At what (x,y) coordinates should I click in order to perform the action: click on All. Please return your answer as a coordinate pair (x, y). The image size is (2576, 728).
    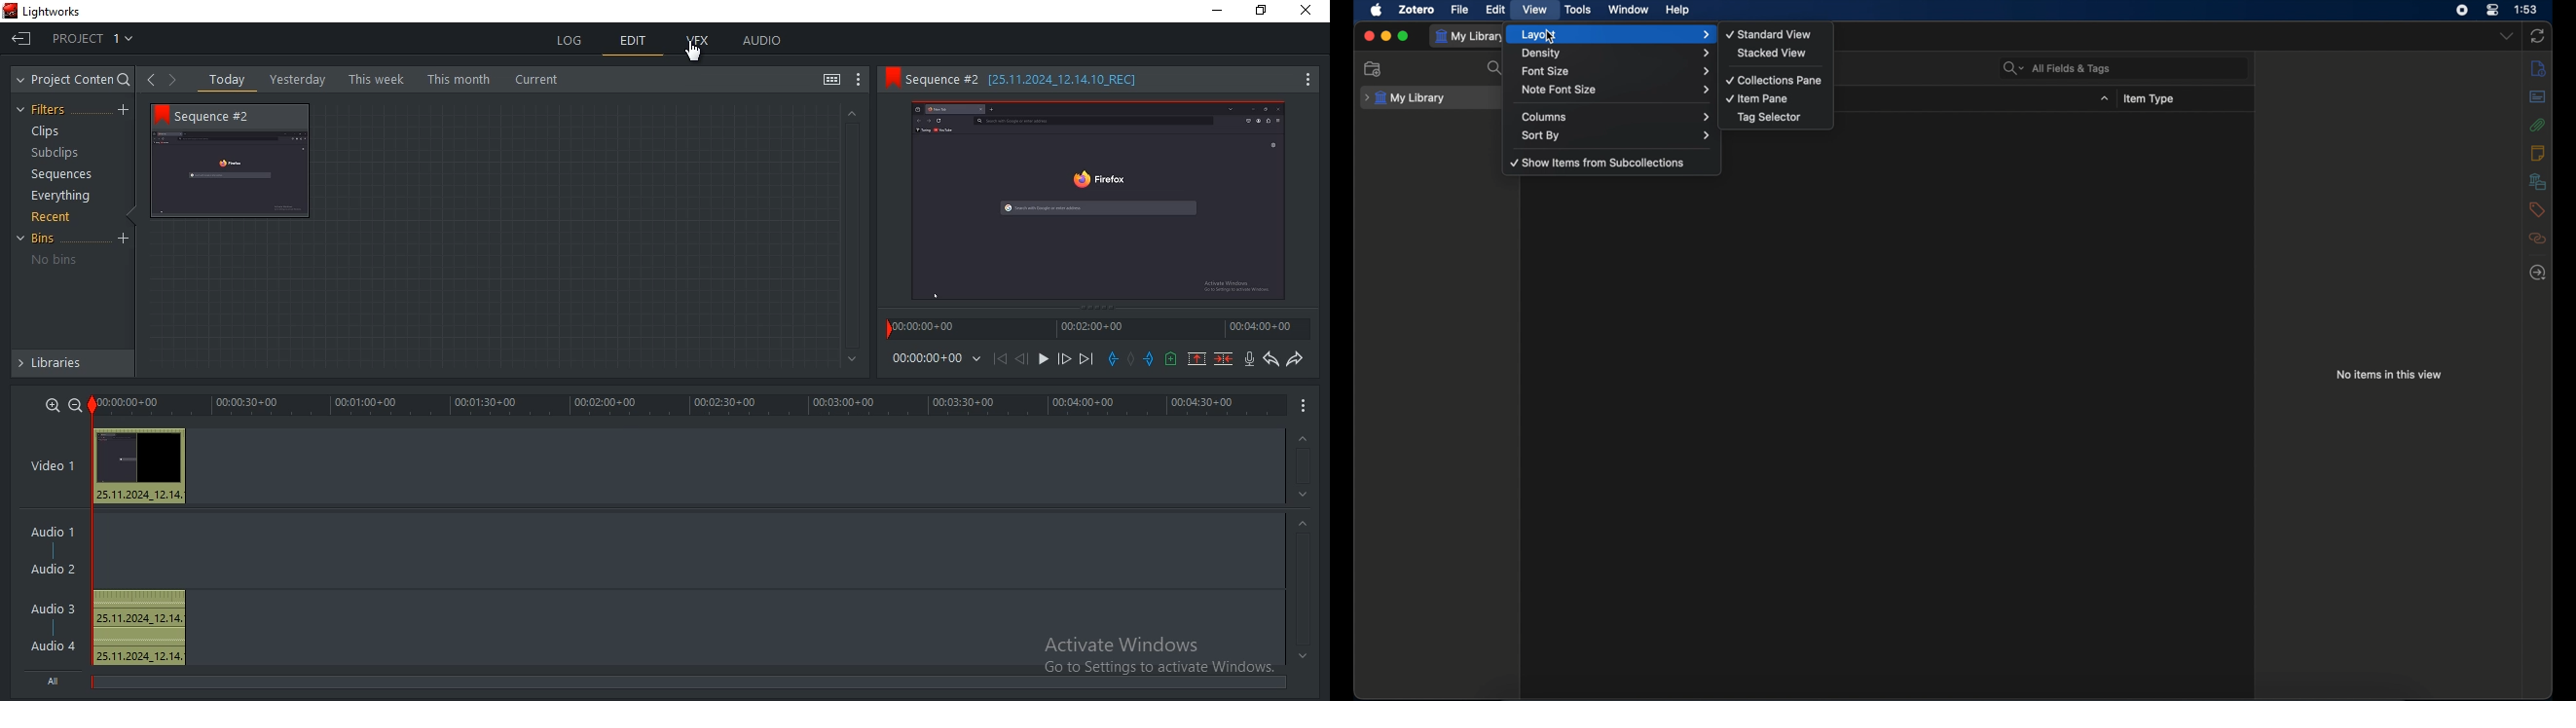
    Looking at the image, I should click on (47, 685).